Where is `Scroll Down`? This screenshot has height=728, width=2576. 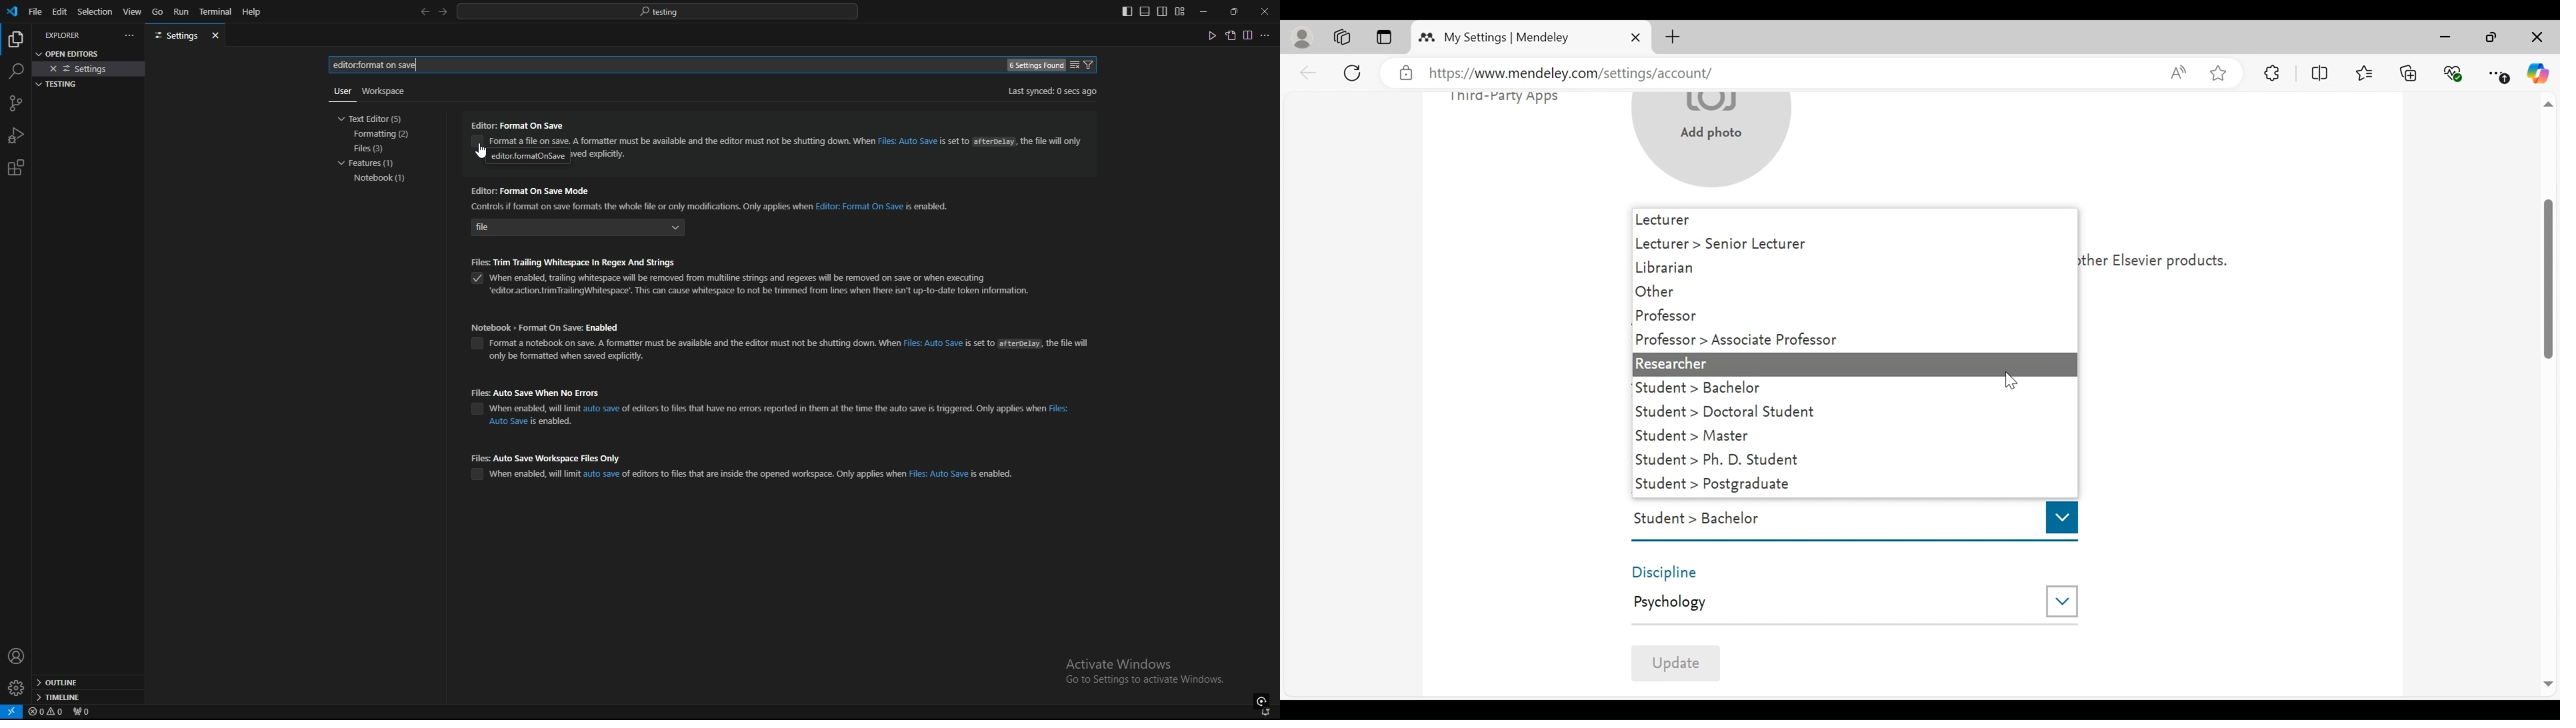
Scroll Down is located at coordinates (2547, 685).